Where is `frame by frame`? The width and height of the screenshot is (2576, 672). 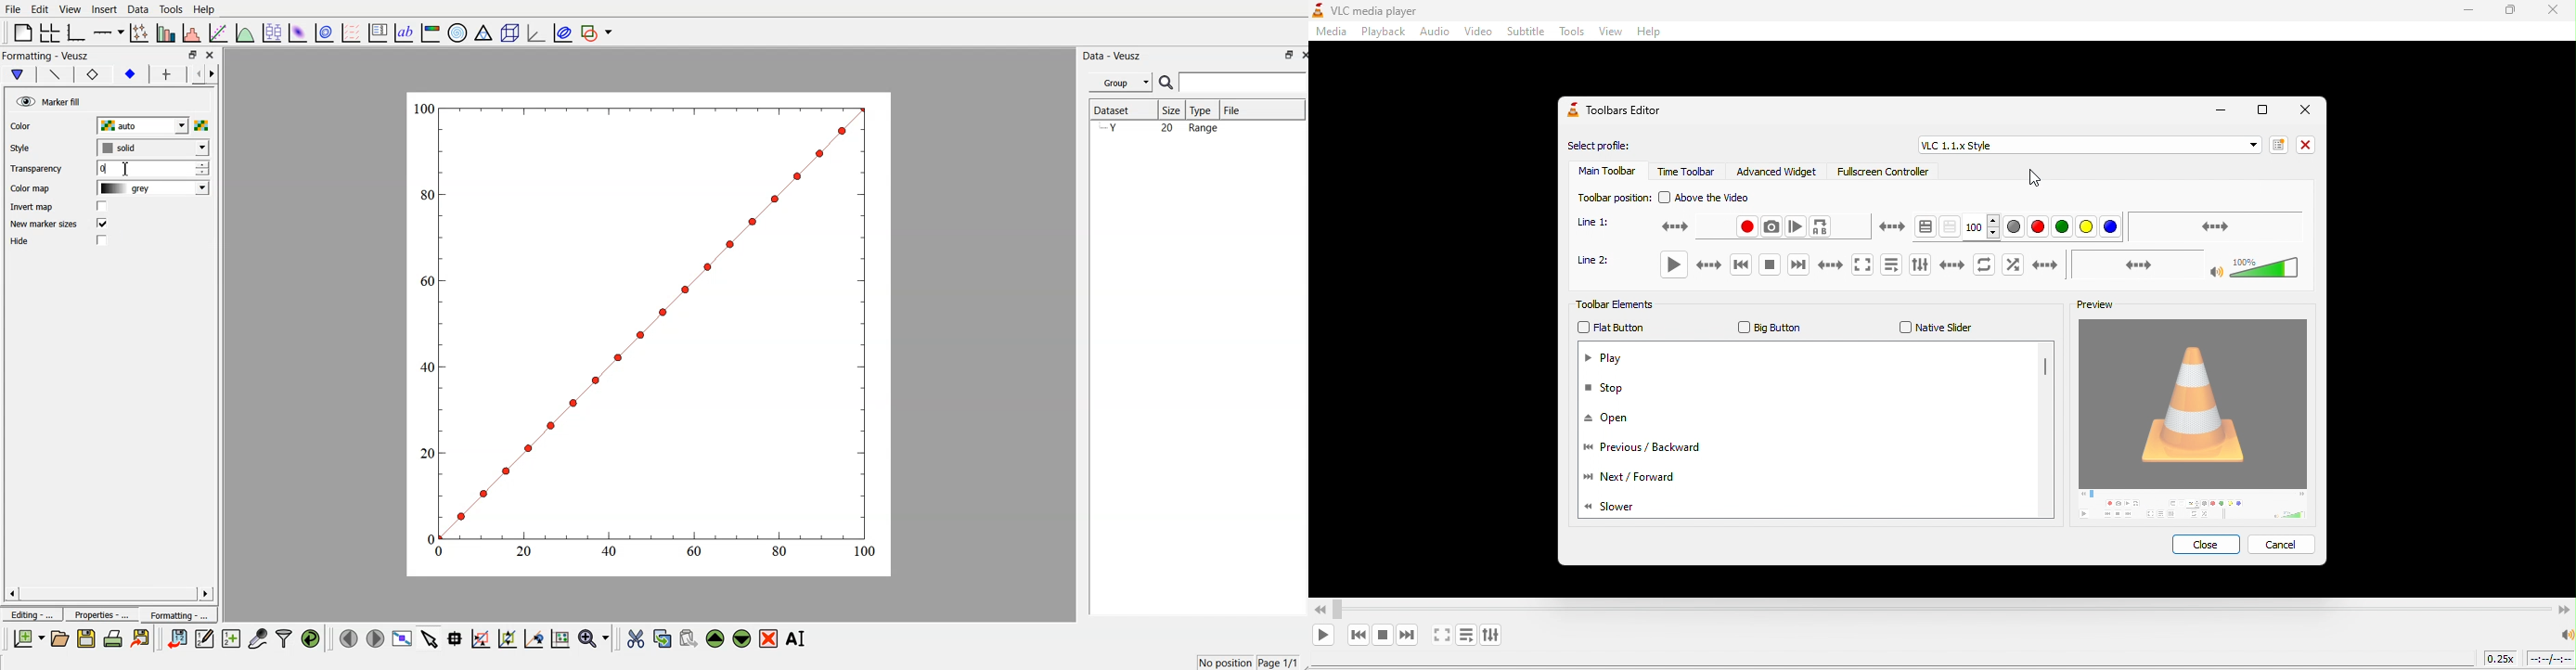 frame by frame is located at coordinates (2043, 264).